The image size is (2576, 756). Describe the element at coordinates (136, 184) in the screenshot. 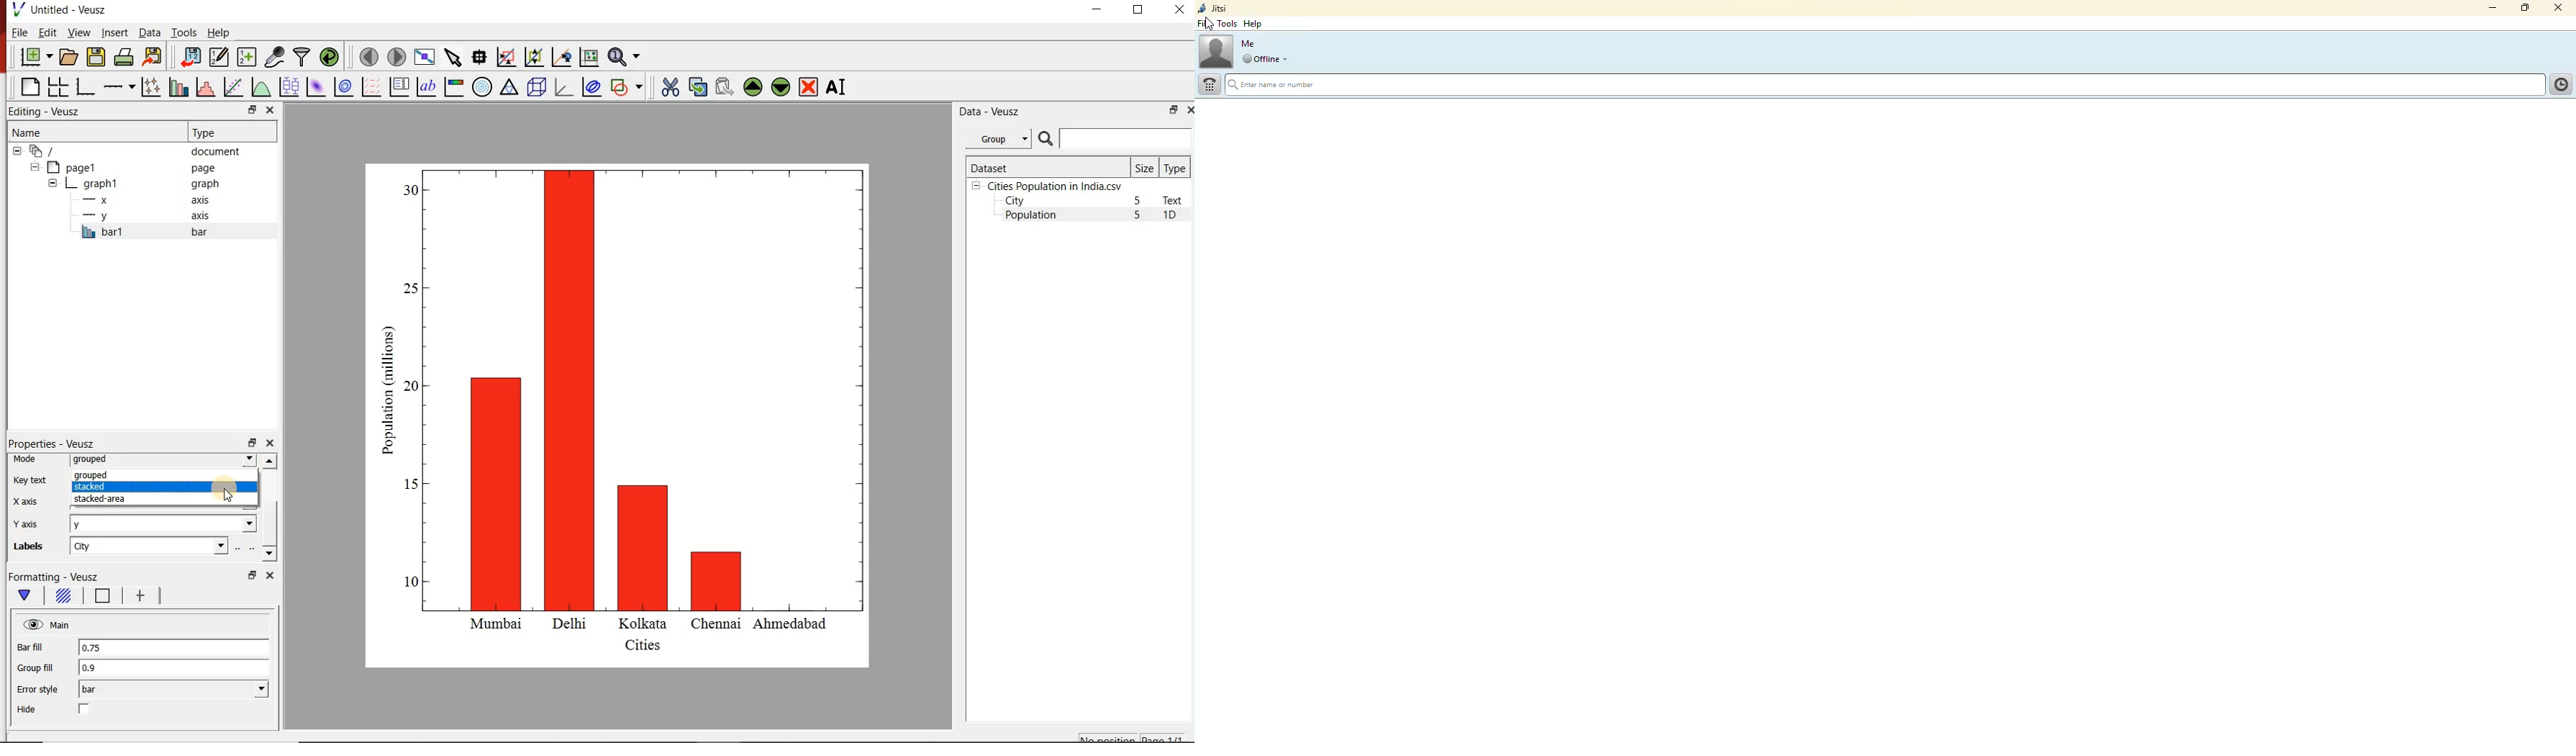

I see `graph1` at that location.